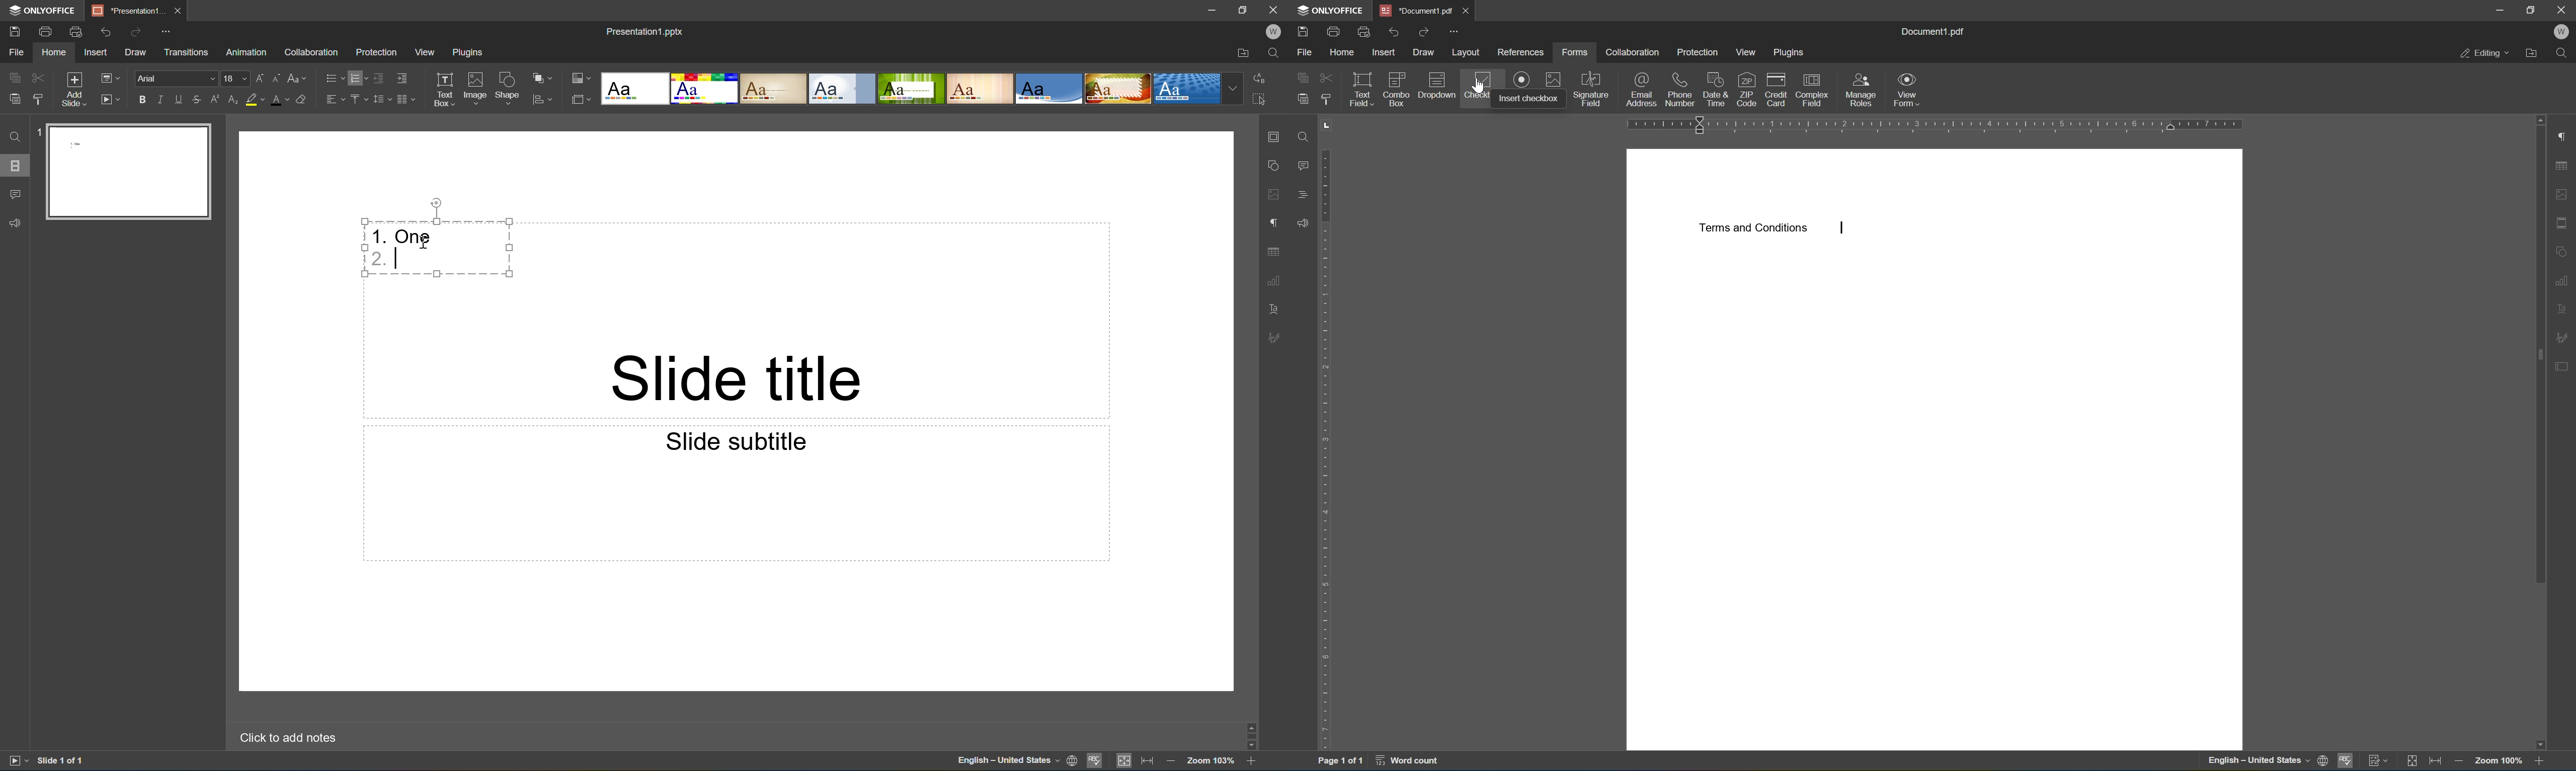 The height and width of the screenshot is (784, 2576). I want to click on Fit to slide, so click(1125, 760).